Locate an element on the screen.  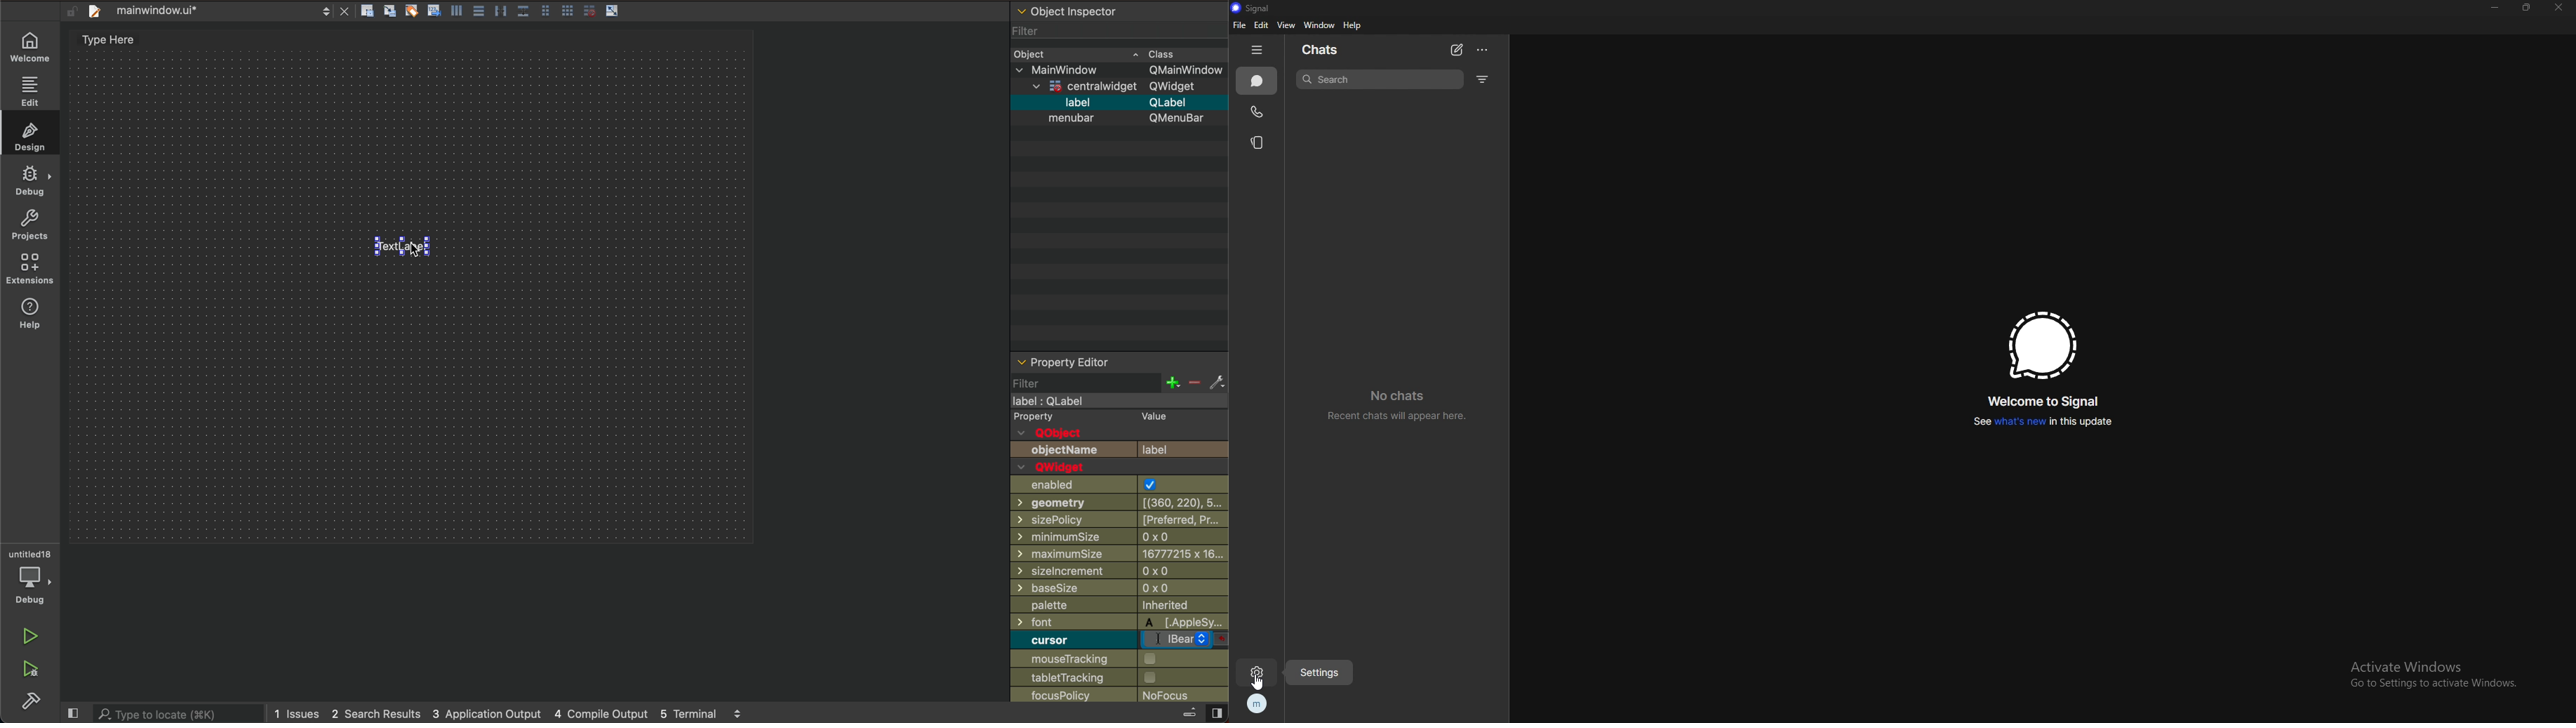
[preferres, pr... is located at coordinates (1182, 521).